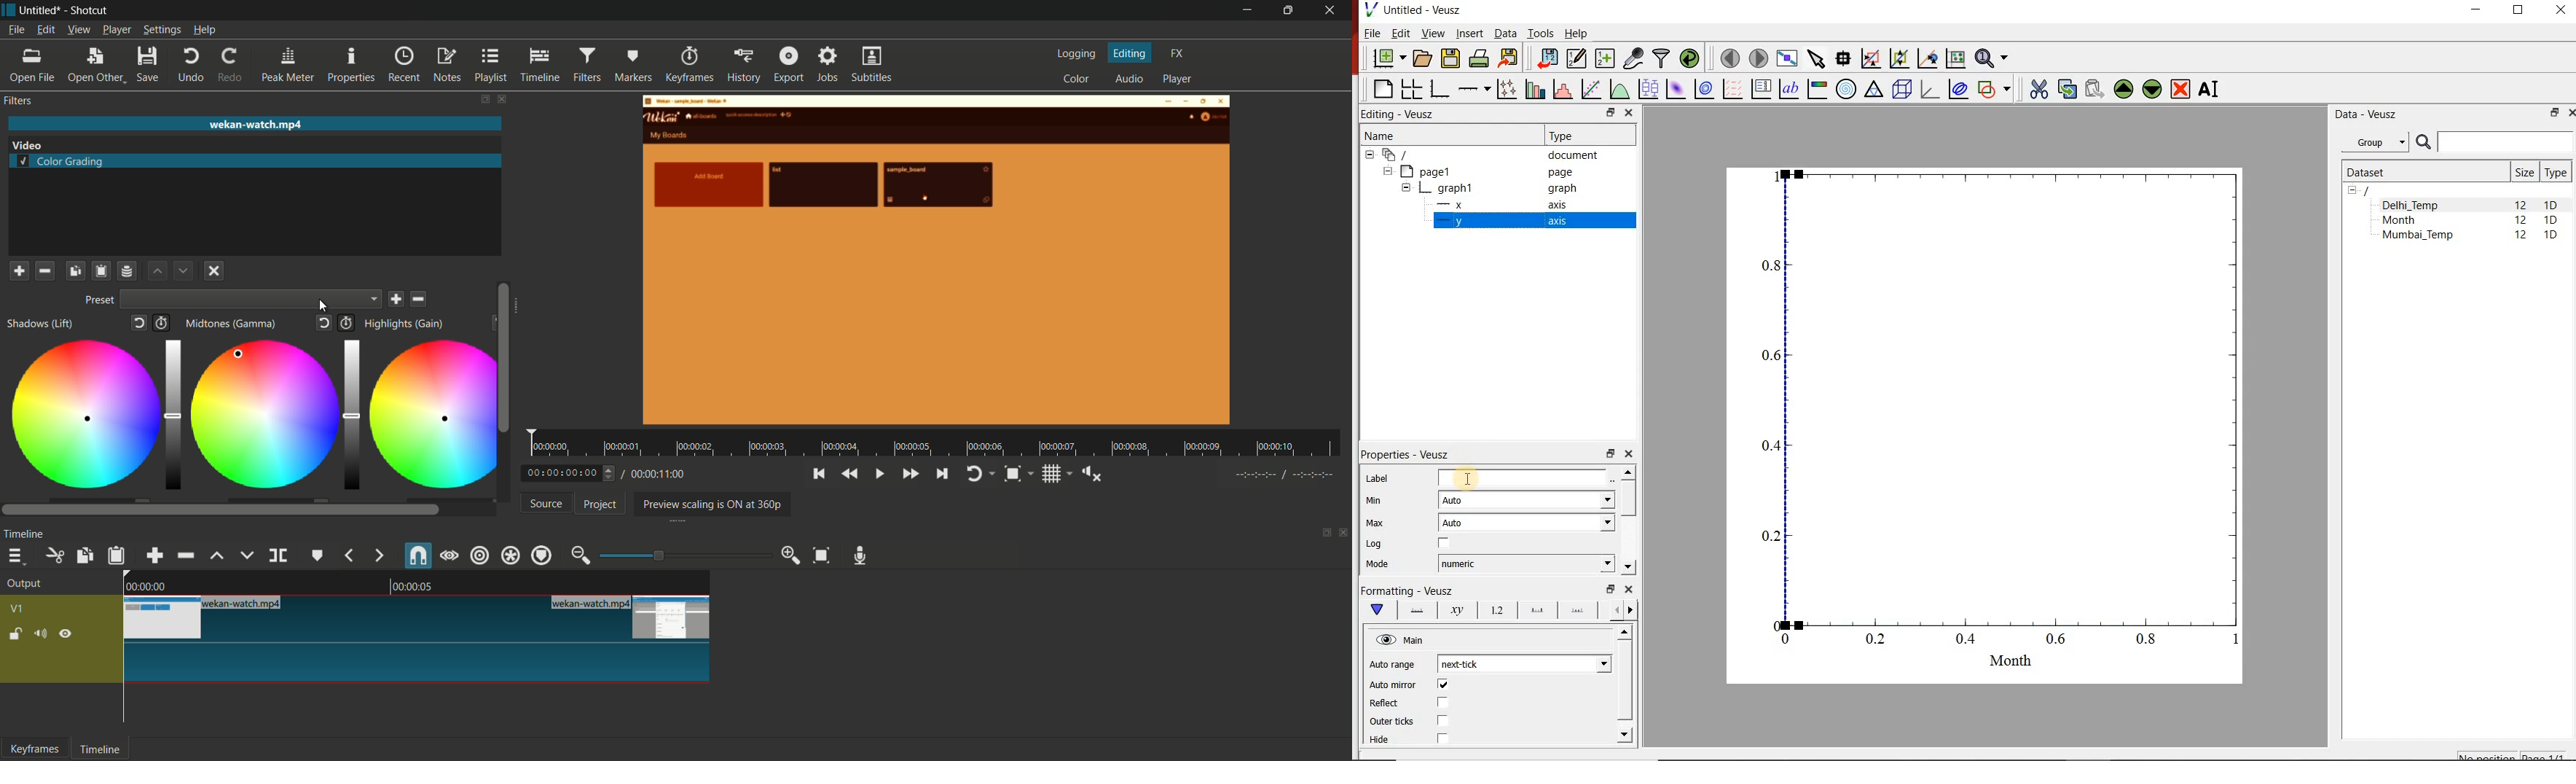 The width and height of the screenshot is (2576, 784). What do you see at coordinates (18, 101) in the screenshot?
I see `filters` at bounding box center [18, 101].